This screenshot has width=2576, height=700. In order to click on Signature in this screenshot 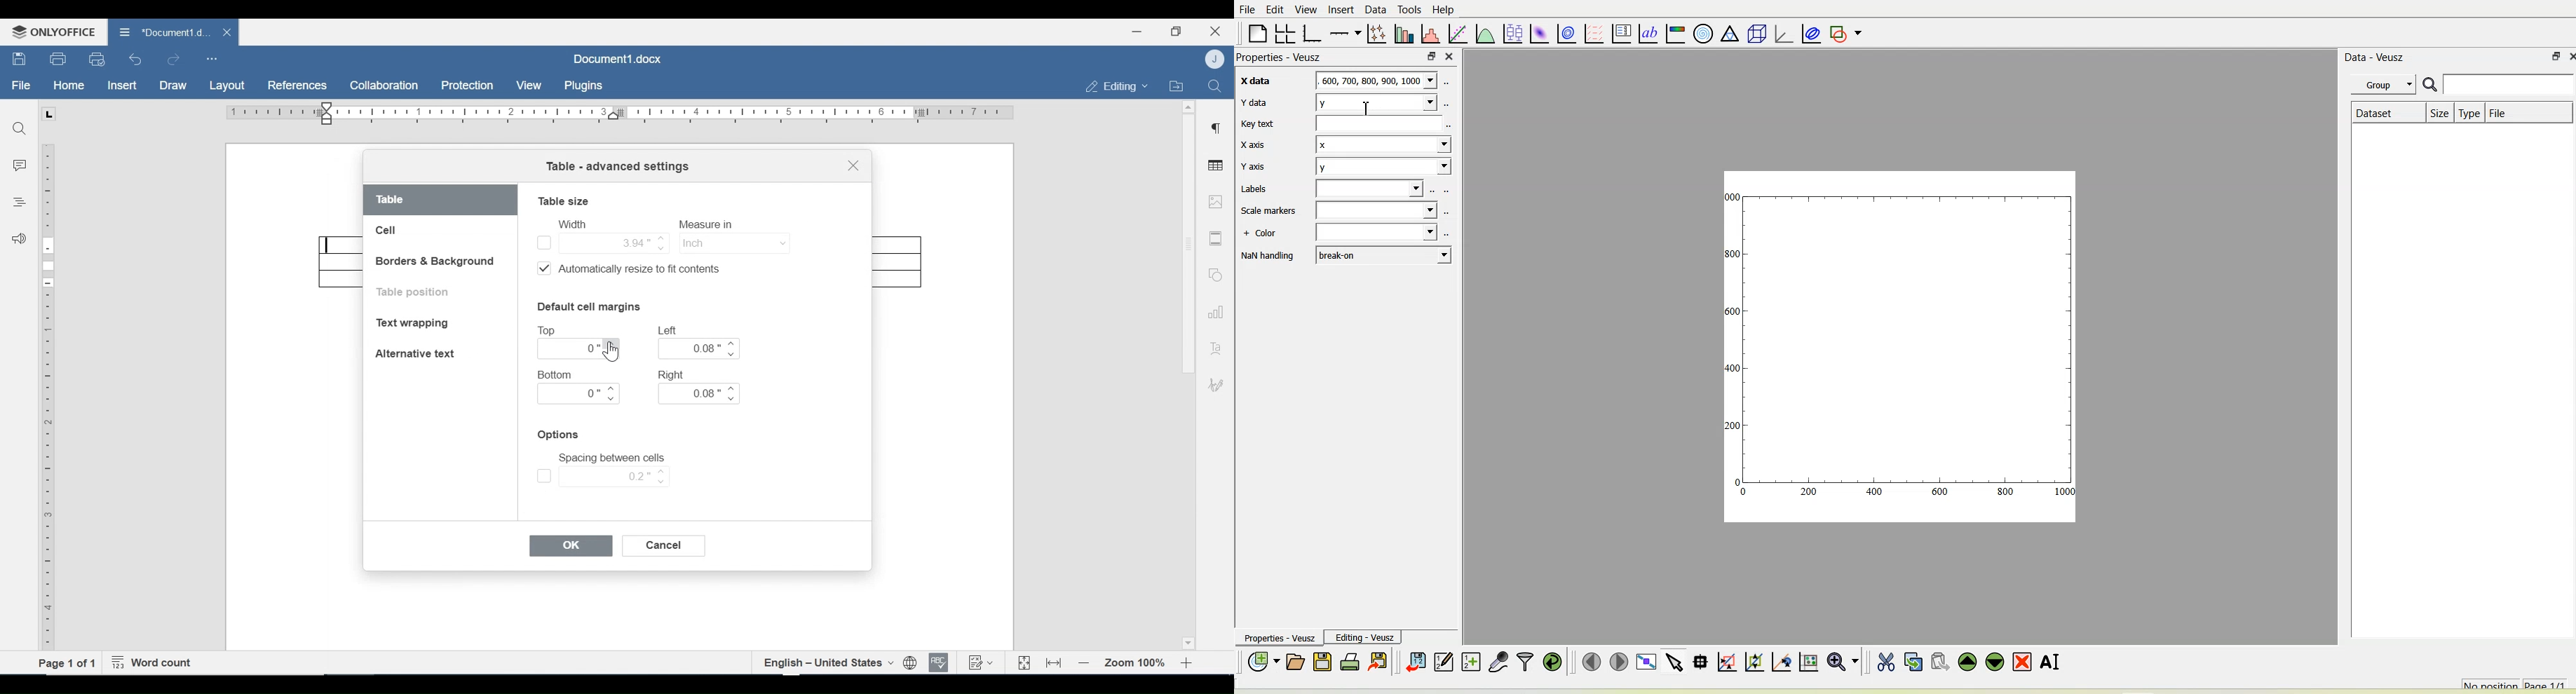, I will do `click(1213, 386)`.